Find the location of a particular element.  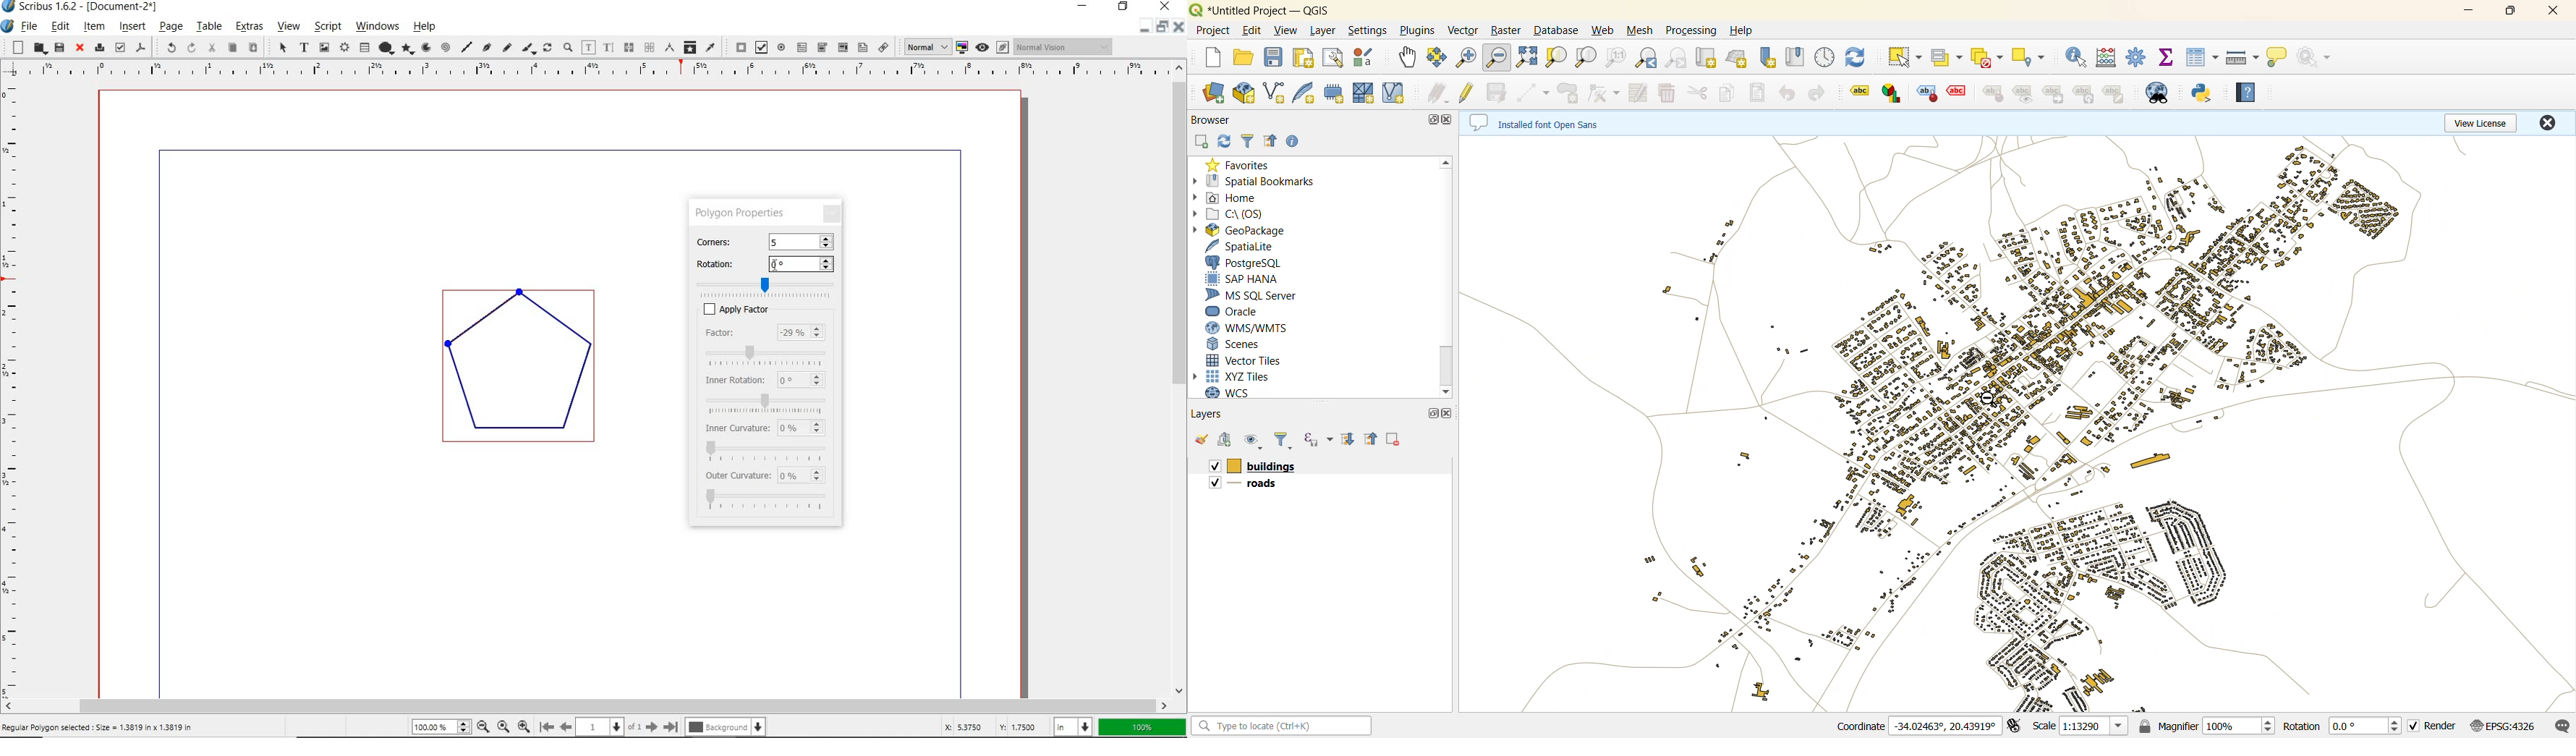

toggle extents is located at coordinates (2015, 726).